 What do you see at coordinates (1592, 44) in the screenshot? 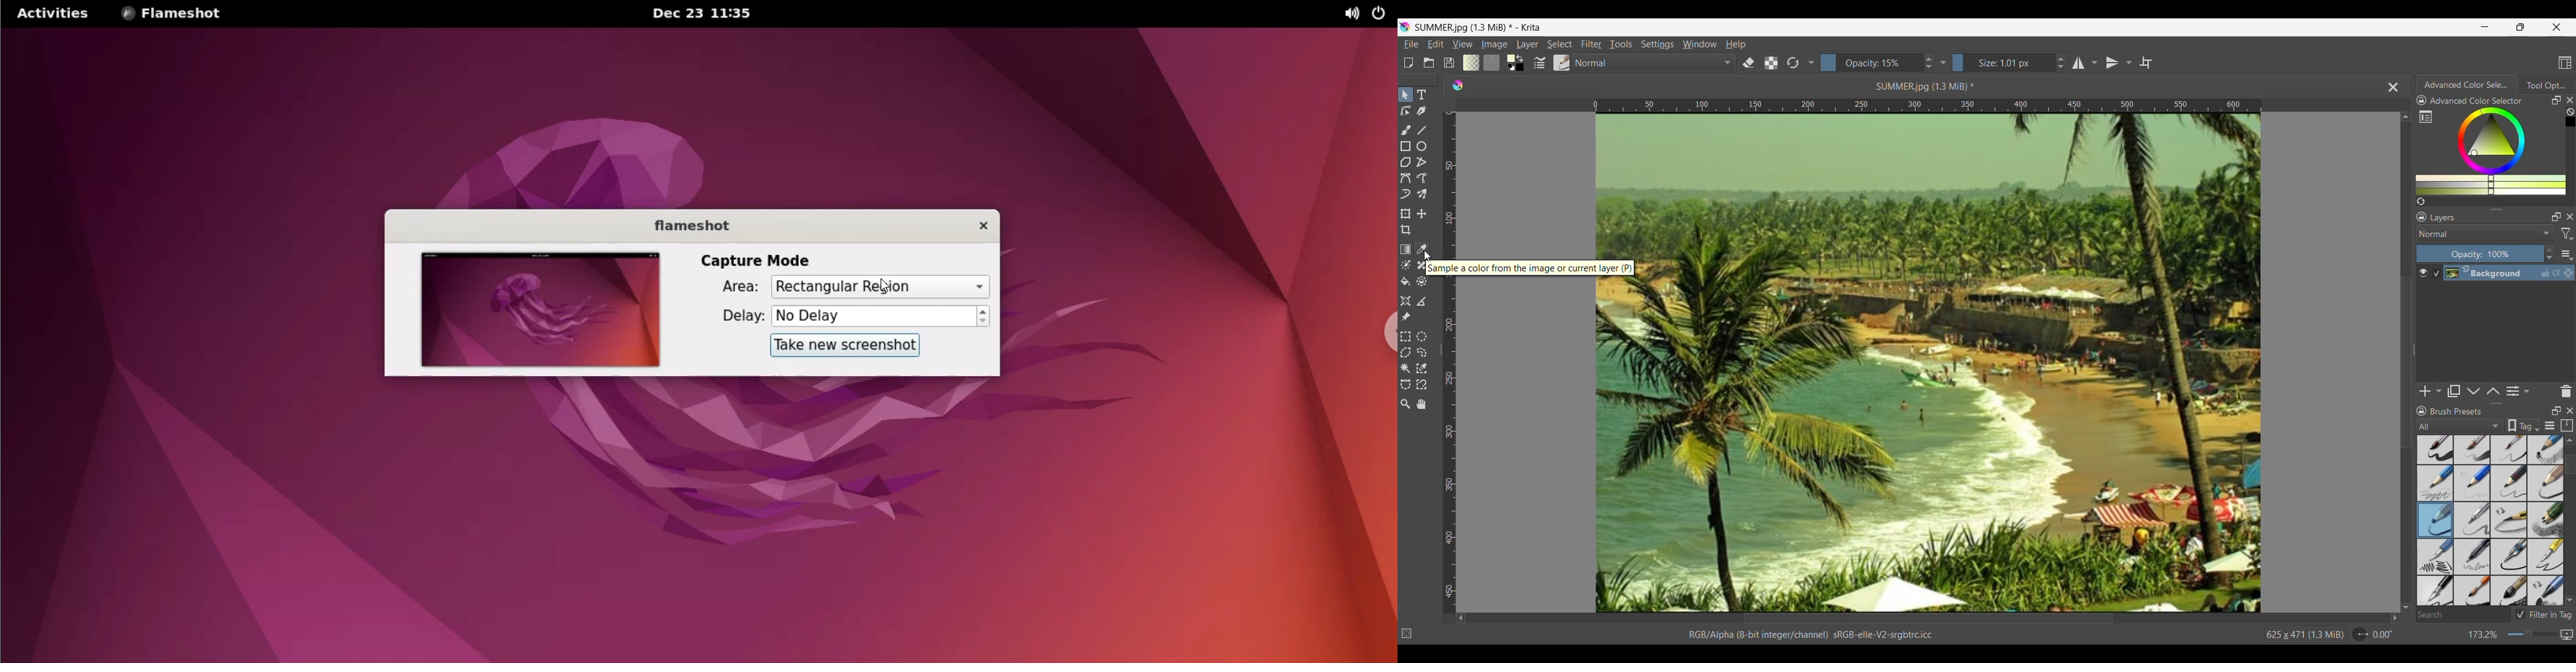
I see `Filter menu` at bounding box center [1592, 44].